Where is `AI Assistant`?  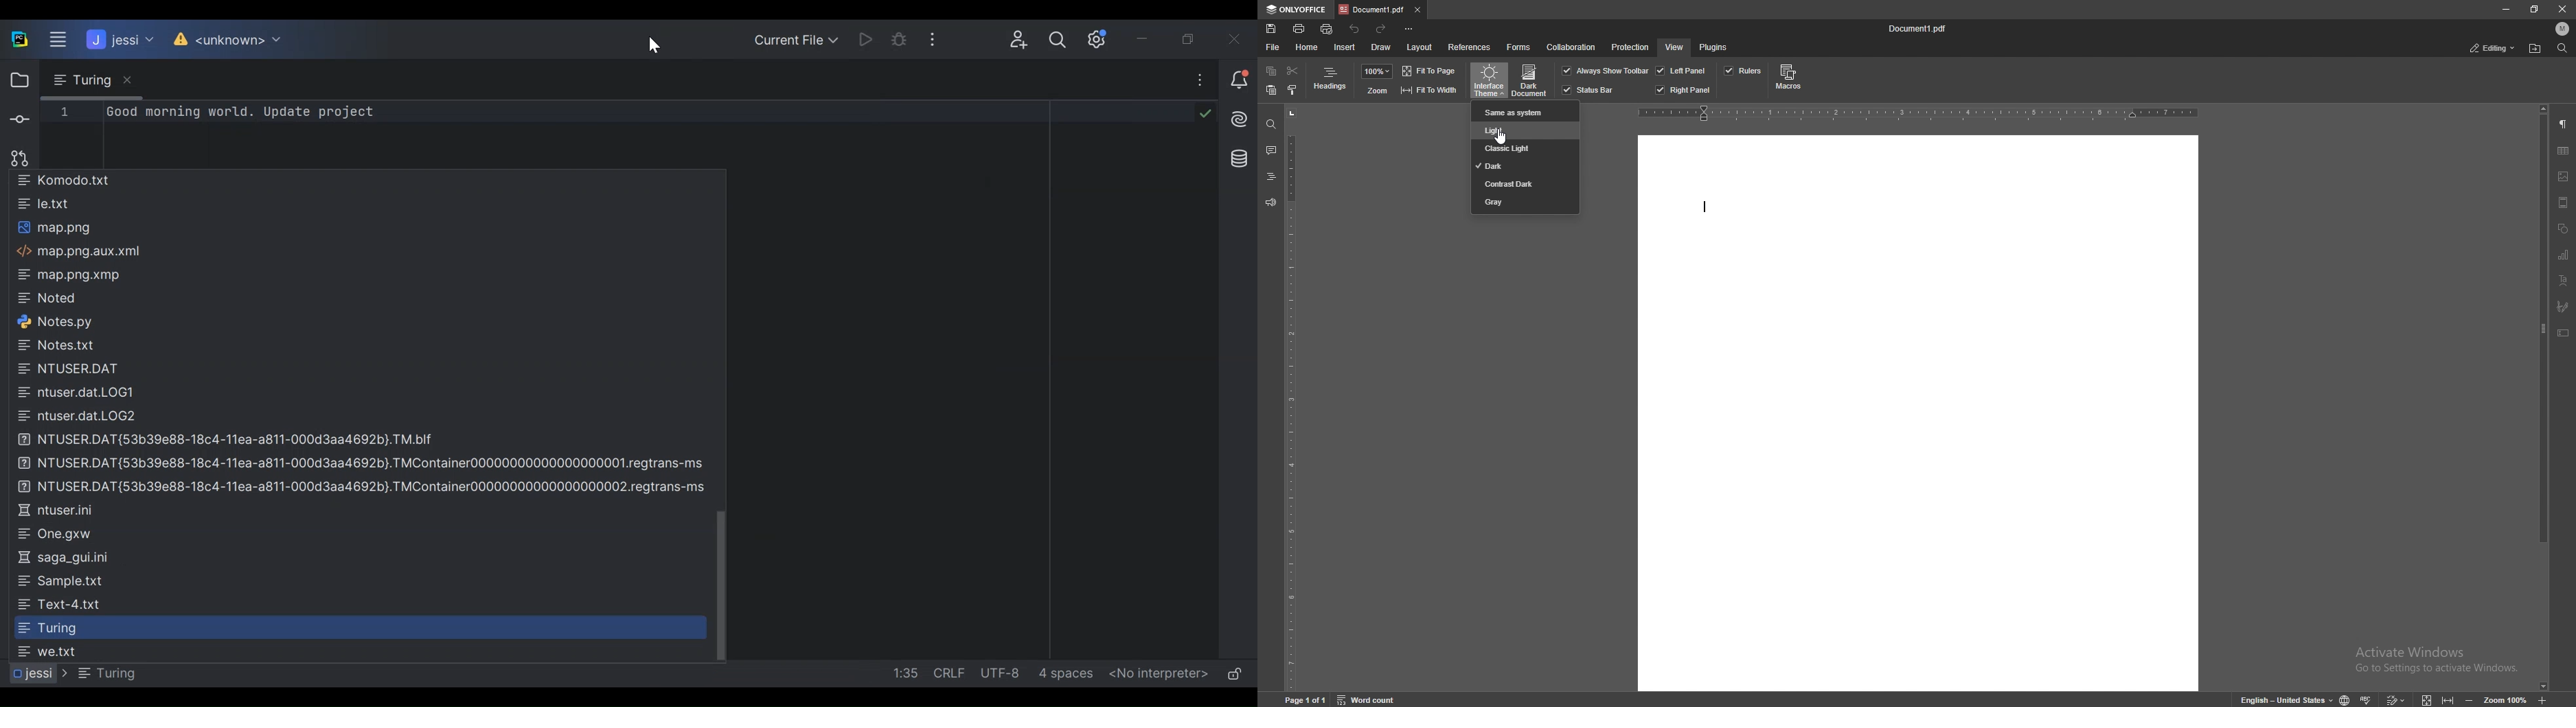 AI Assistant is located at coordinates (1236, 118).